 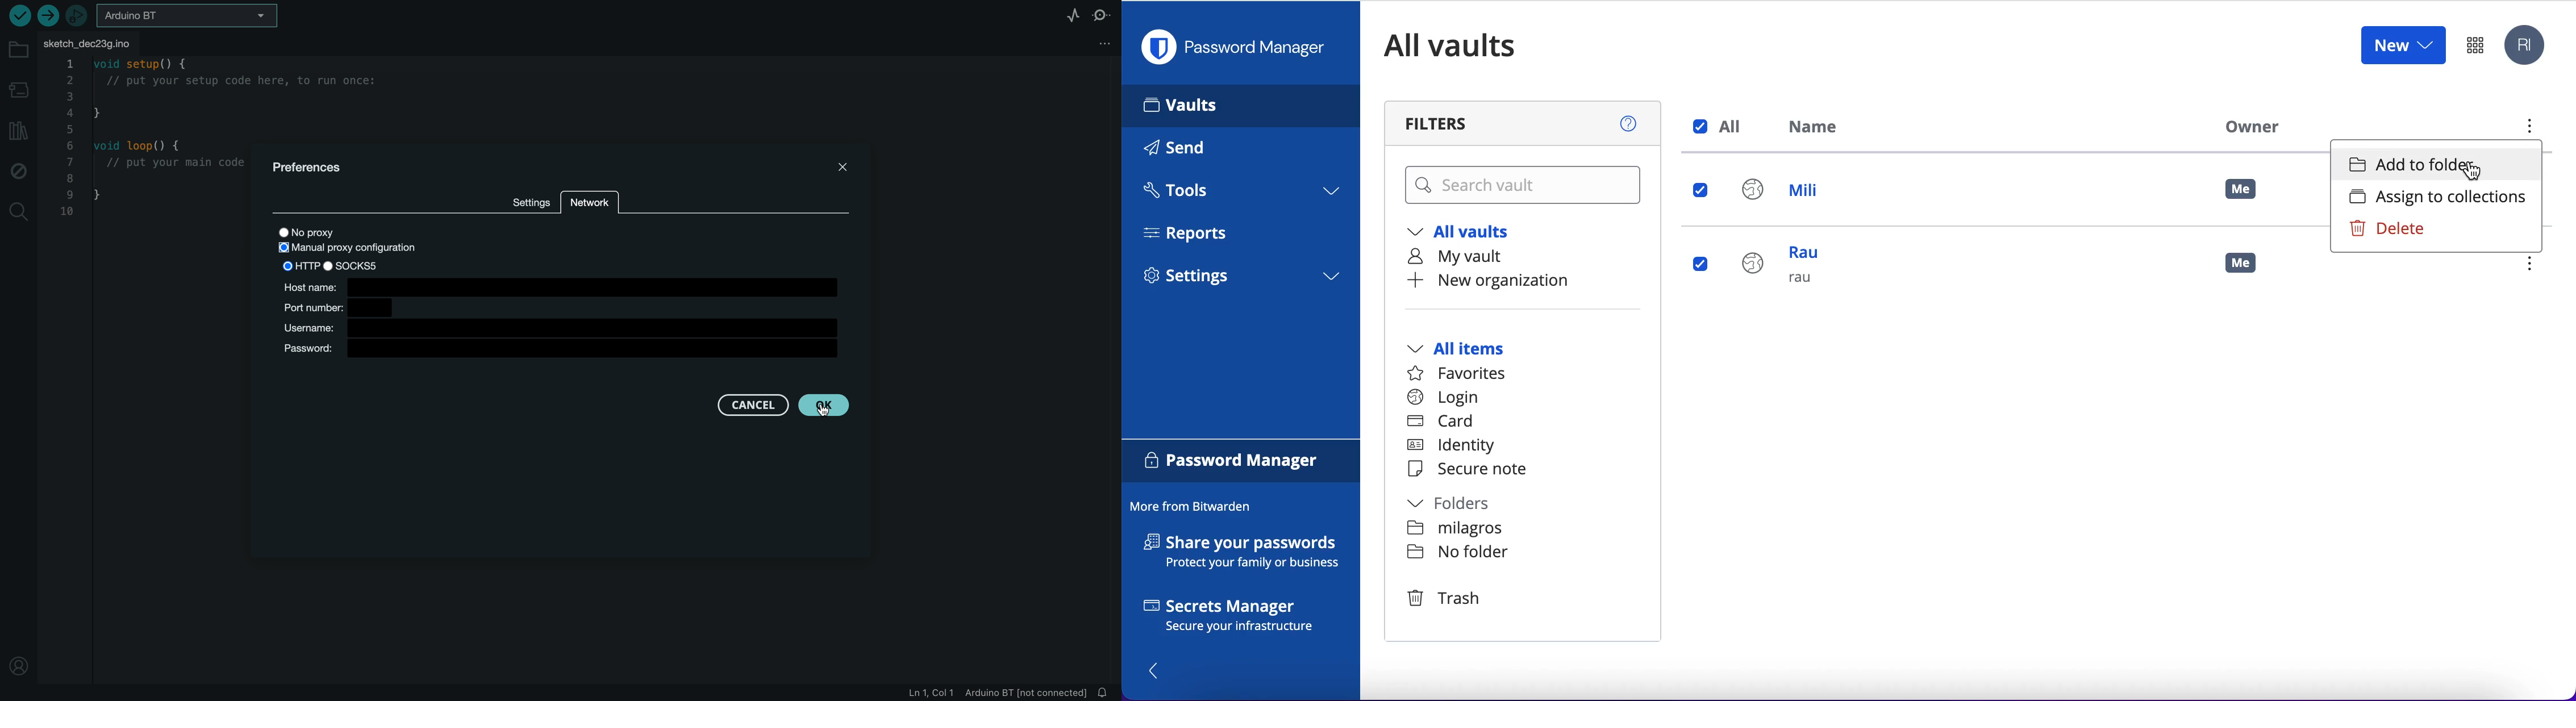 I want to click on username, so click(x=558, y=329).